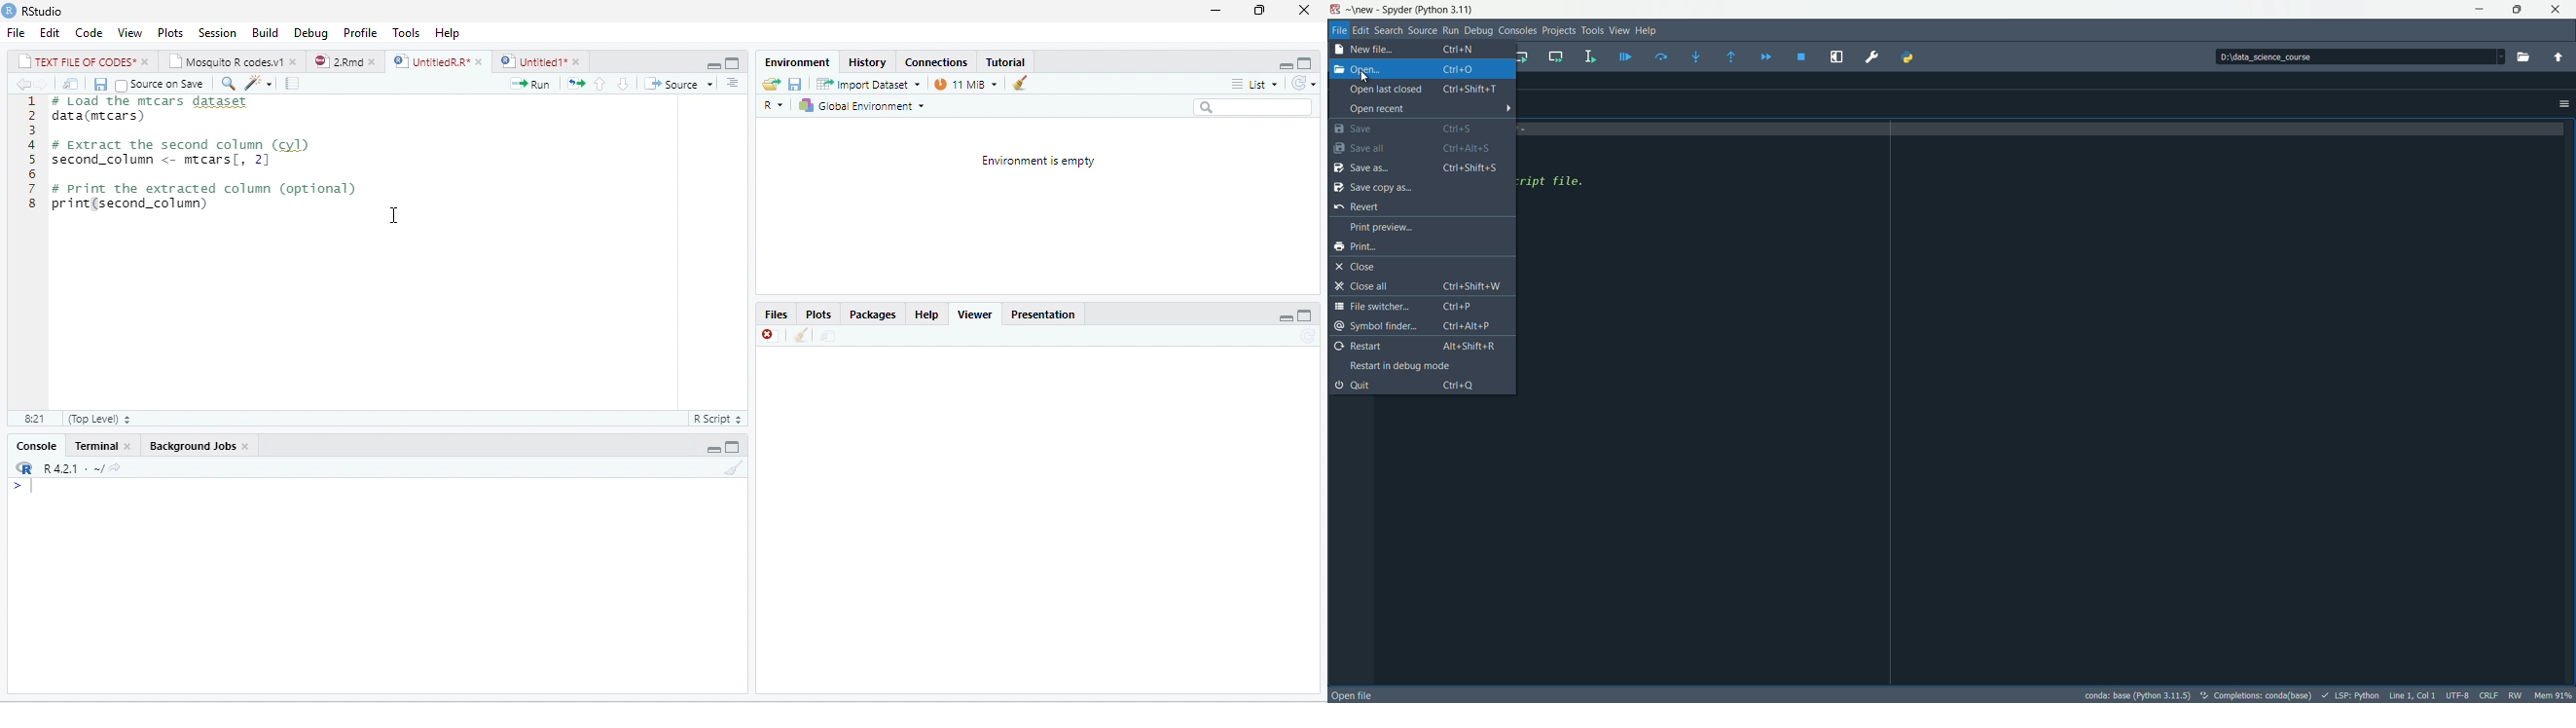 This screenshot has height=728, width=2576. What do you see at coordinates (130, 31) in the screenshot?
I see `View` at bounding box center [130, 31].